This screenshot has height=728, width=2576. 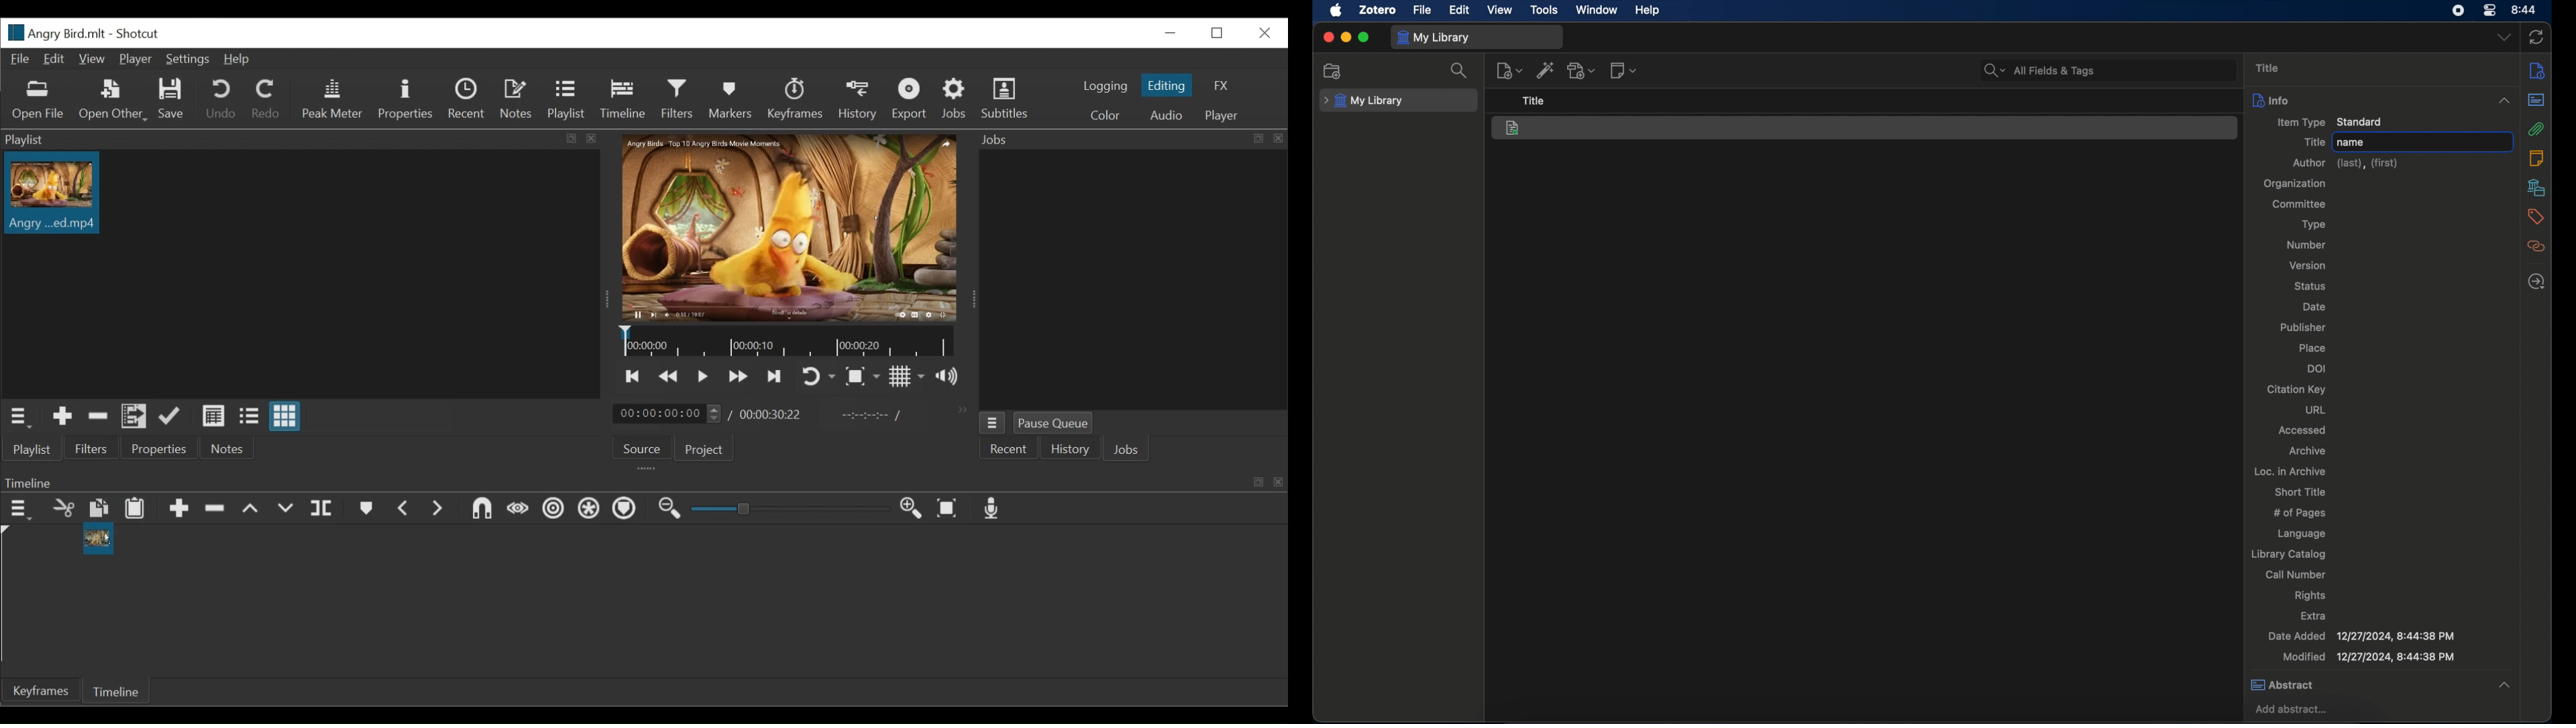 I want to click on logging, so click(x=1104, y=88).